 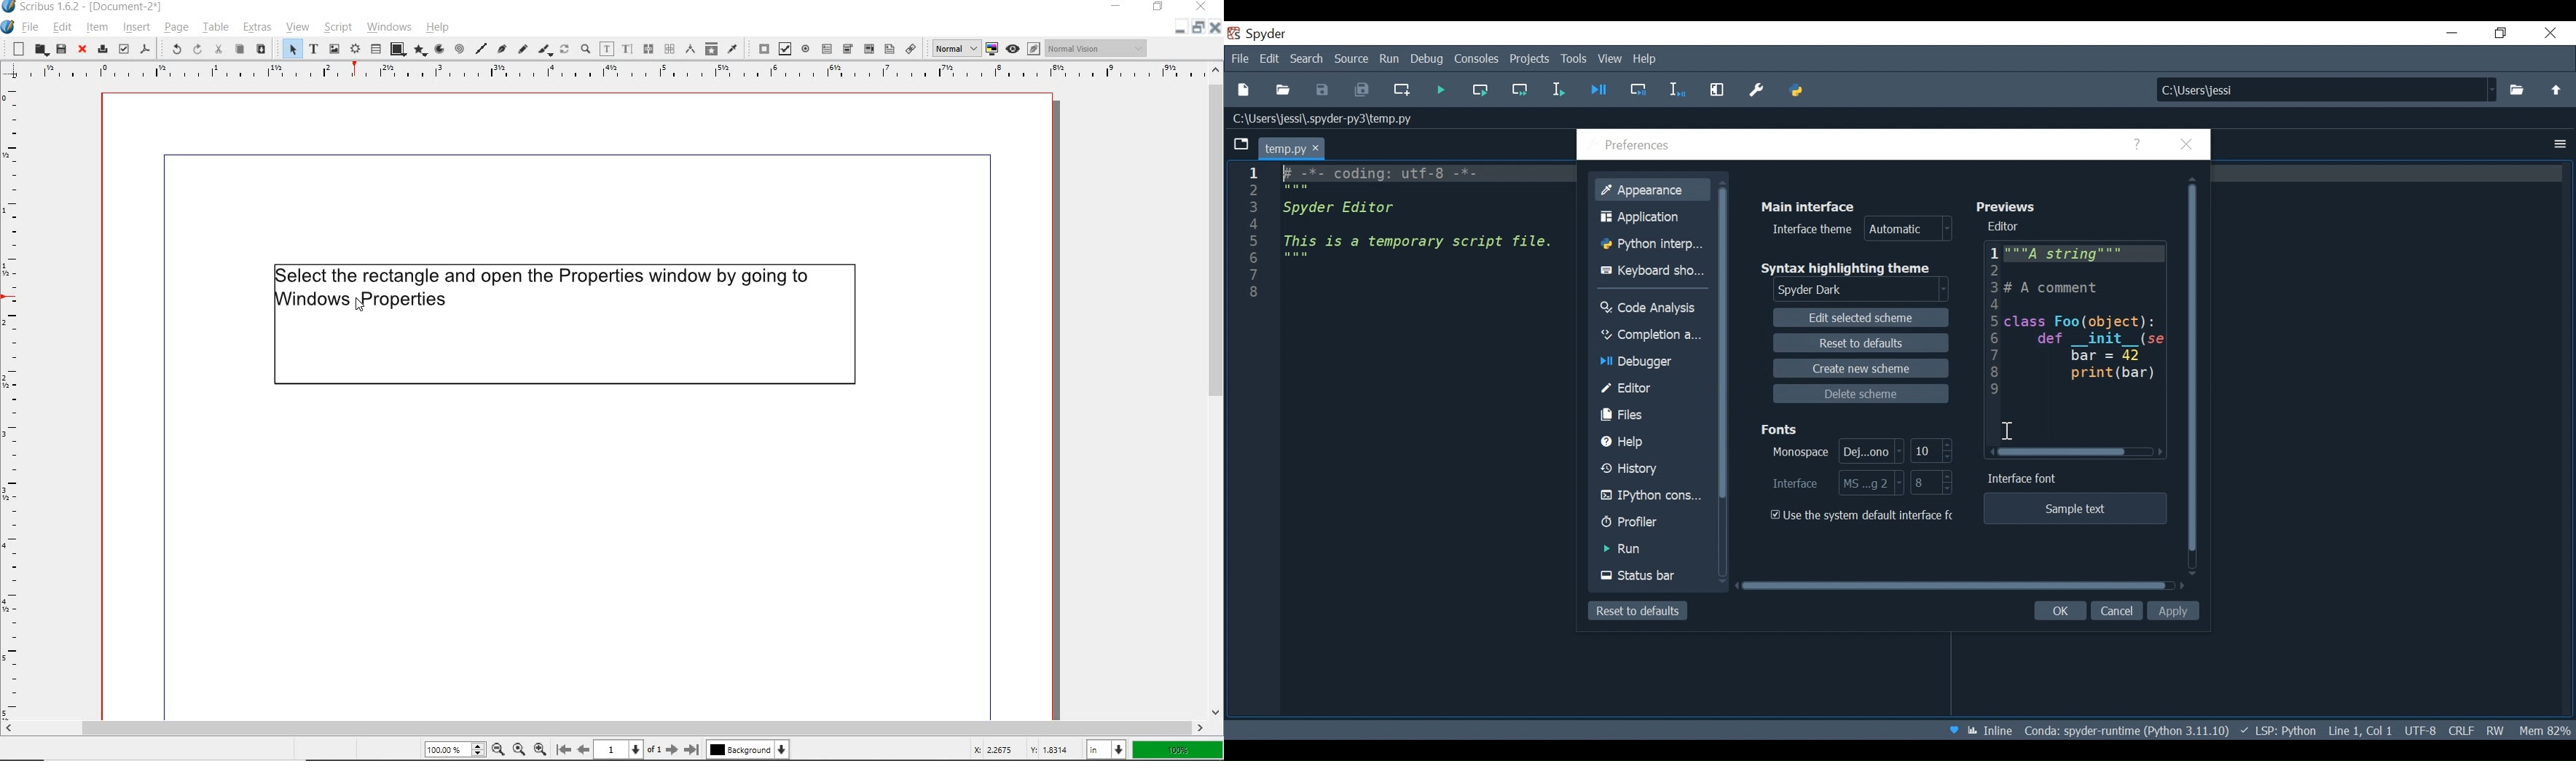 What do you see at coordinates (334, 50) in the screenshot?
I see `image frame` at bounding box center [334, 50].